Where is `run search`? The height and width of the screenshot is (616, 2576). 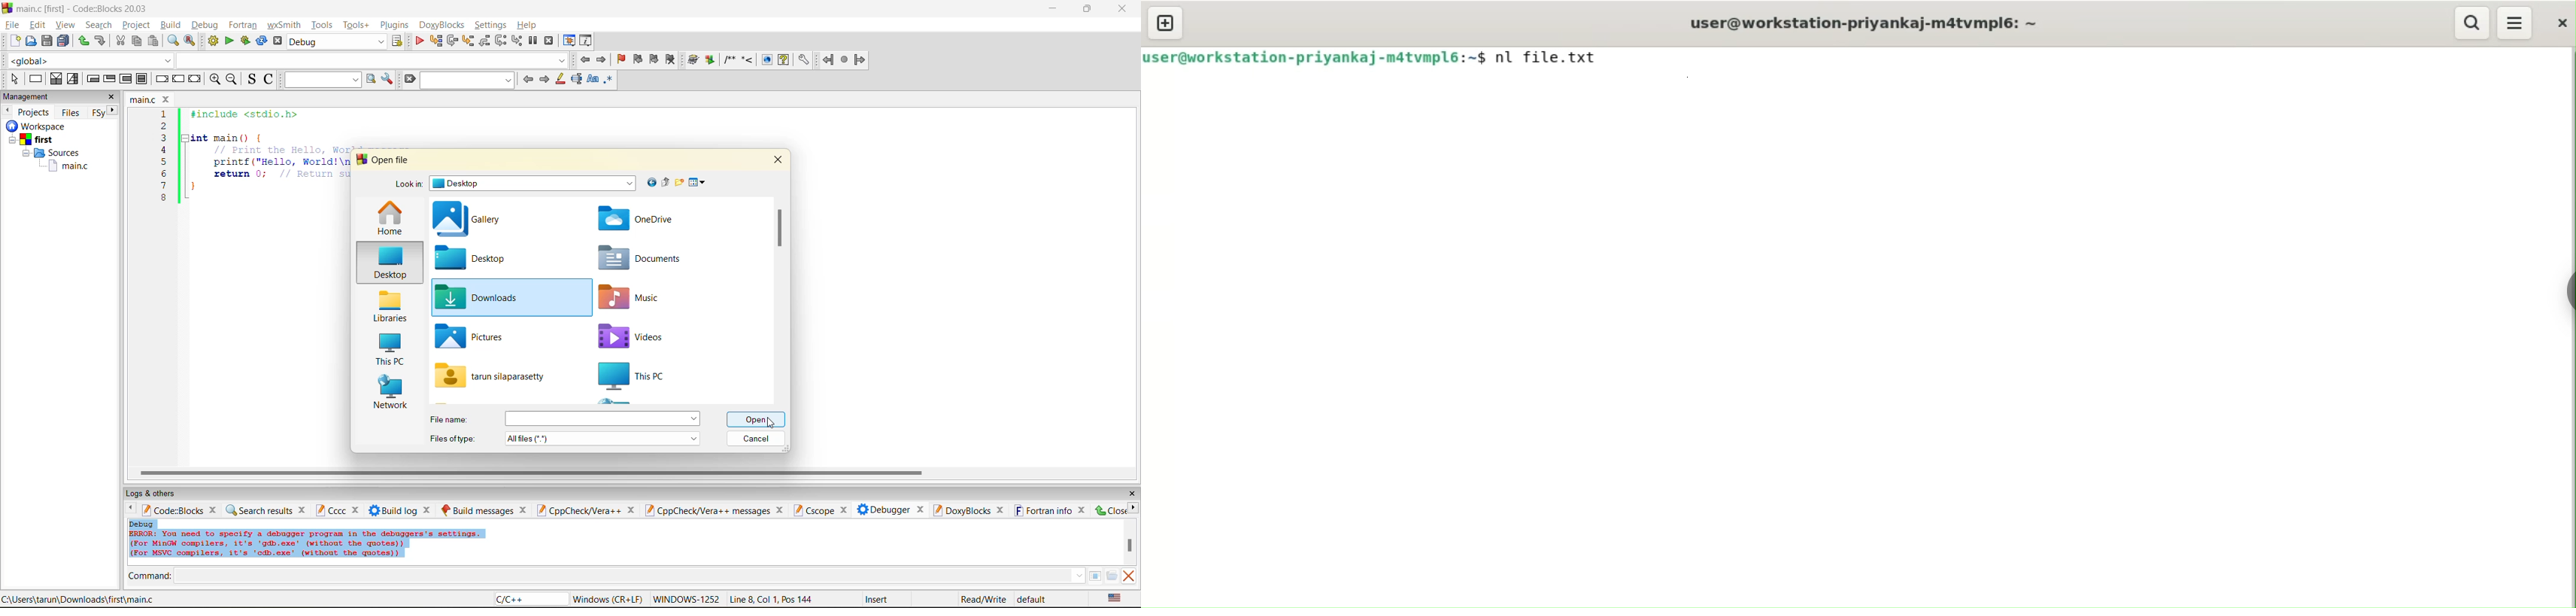
run search is located at coordinates (370, 79).